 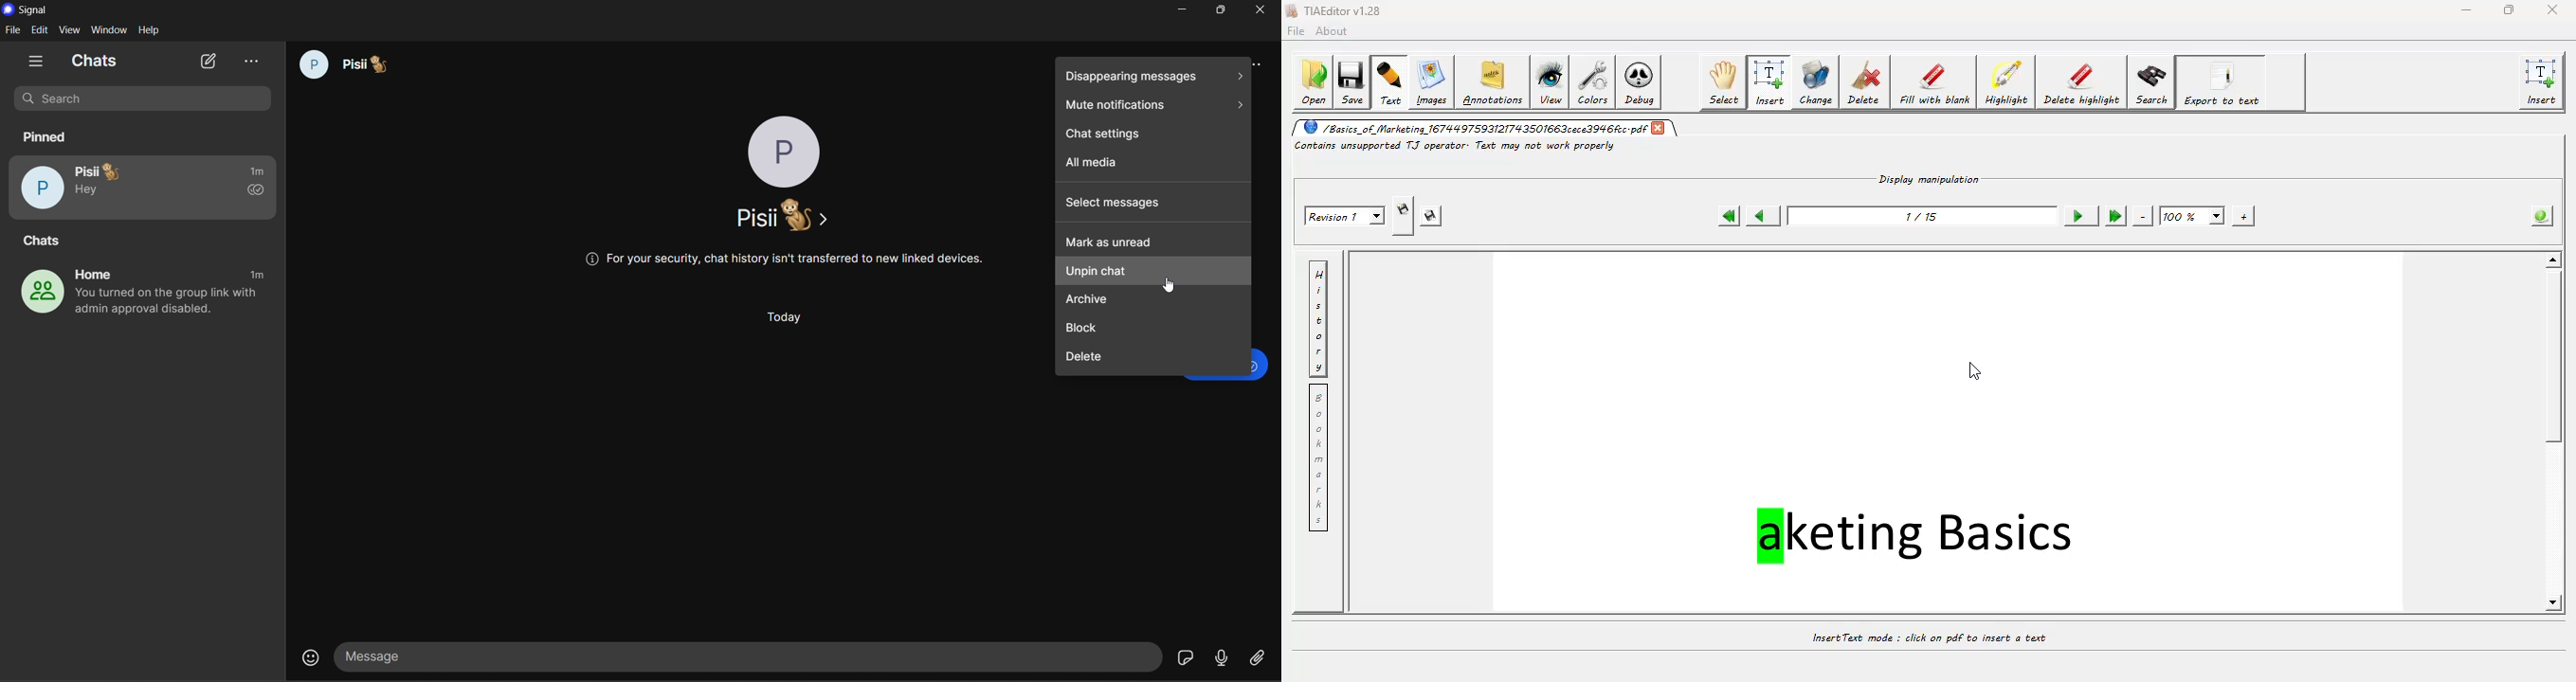 What do you see at coordinates (788, 262) in the screenshot?
I see `@ For your security, chat history isn't transferred to new linked devices.` at bounding box center [788, 262].